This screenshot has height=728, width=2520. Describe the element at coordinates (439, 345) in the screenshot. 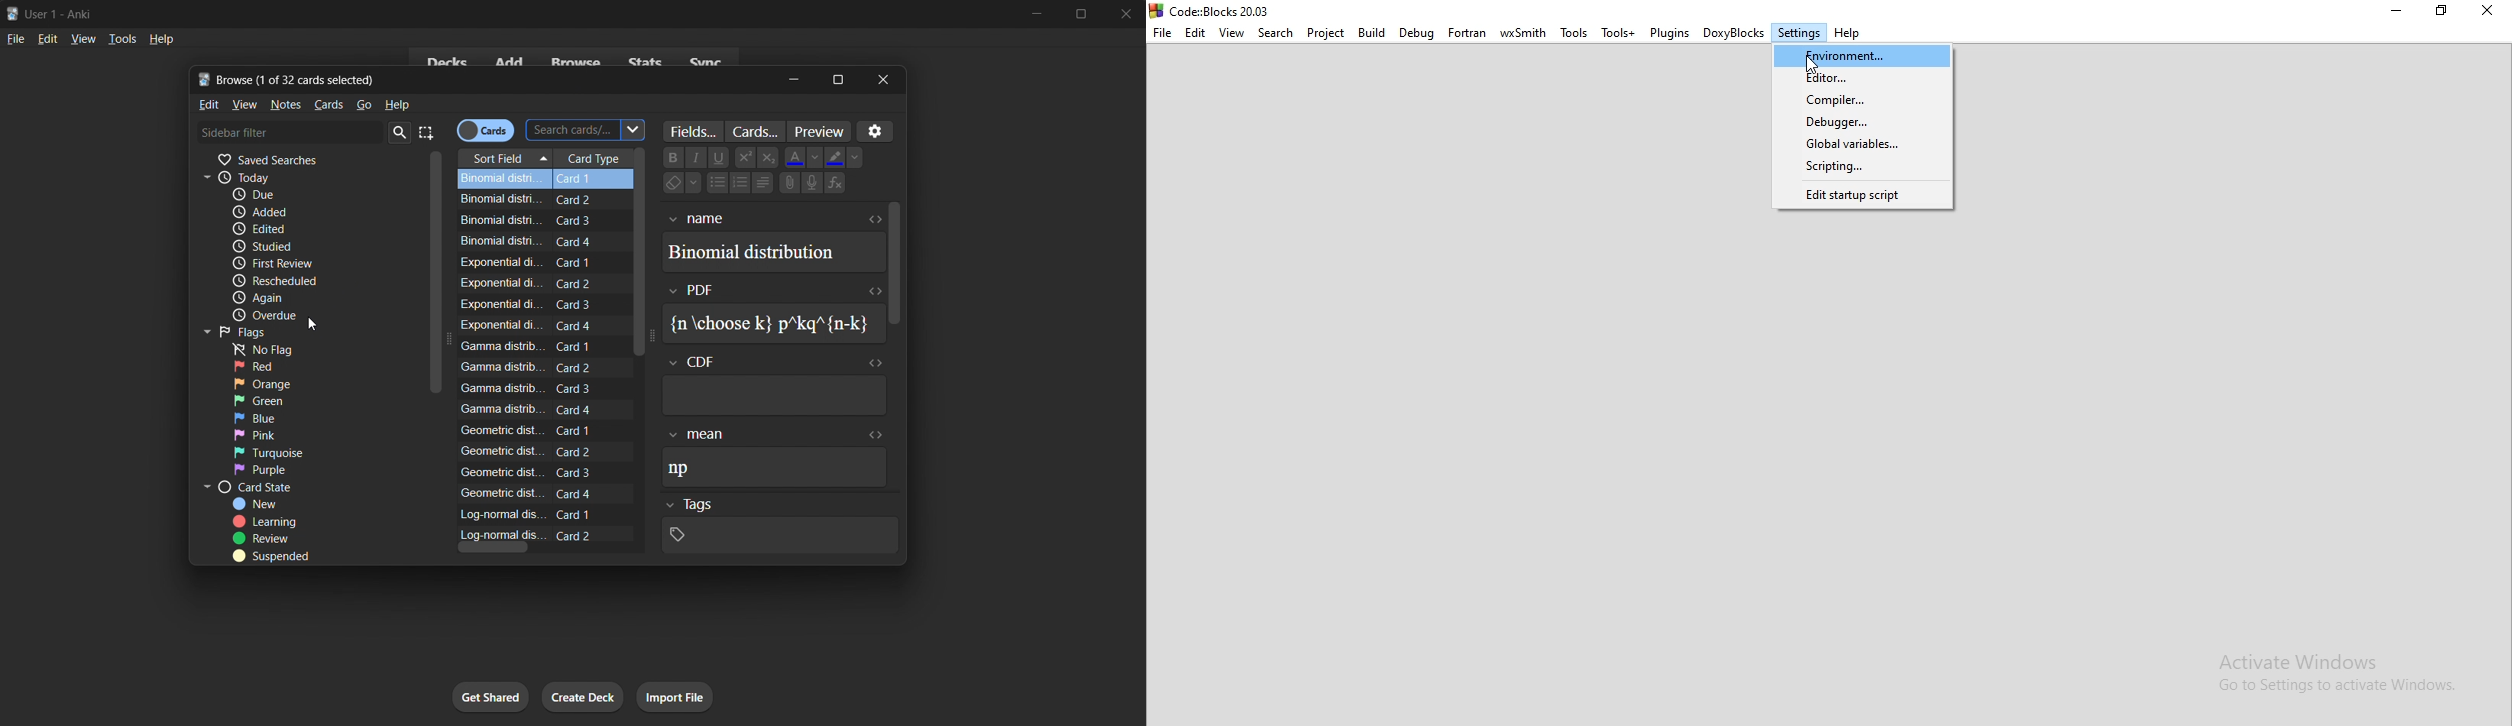

I see `vertical scrollbar` at that location.